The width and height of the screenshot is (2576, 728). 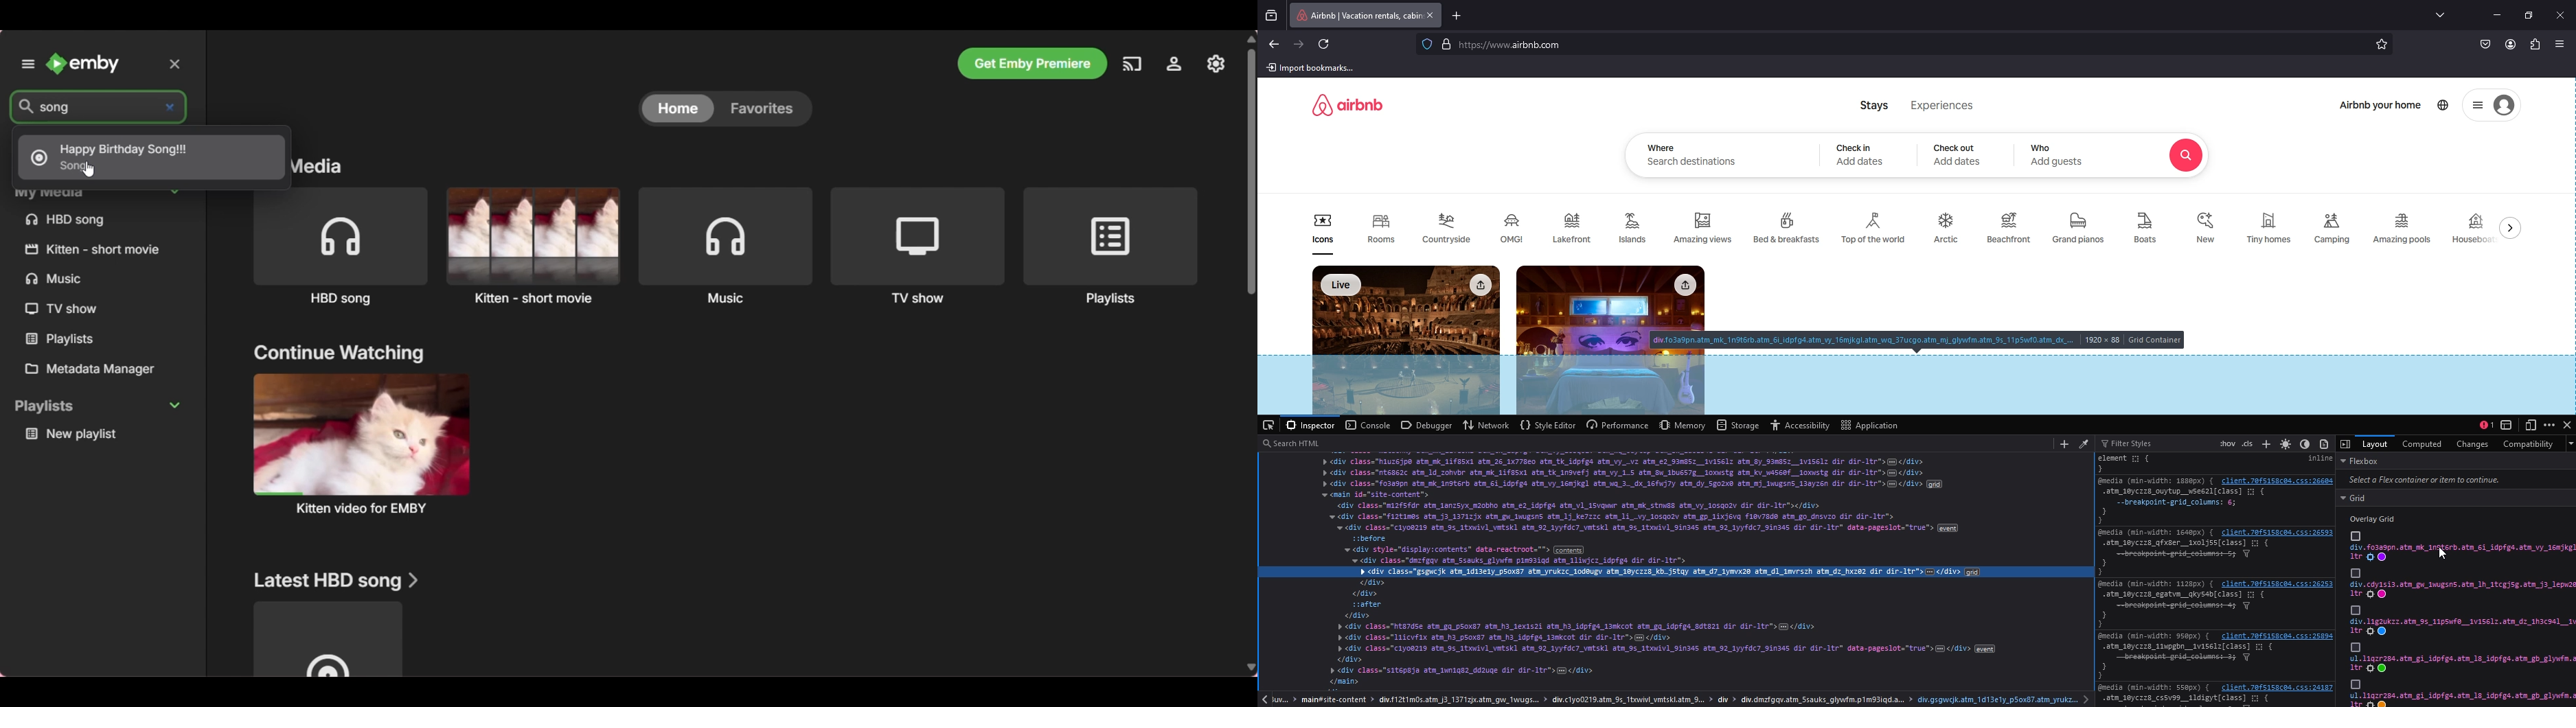 What do you see at coordinates (2318, 459) in the screenshot?
I see `inline` at bounding box center [2318, 459].